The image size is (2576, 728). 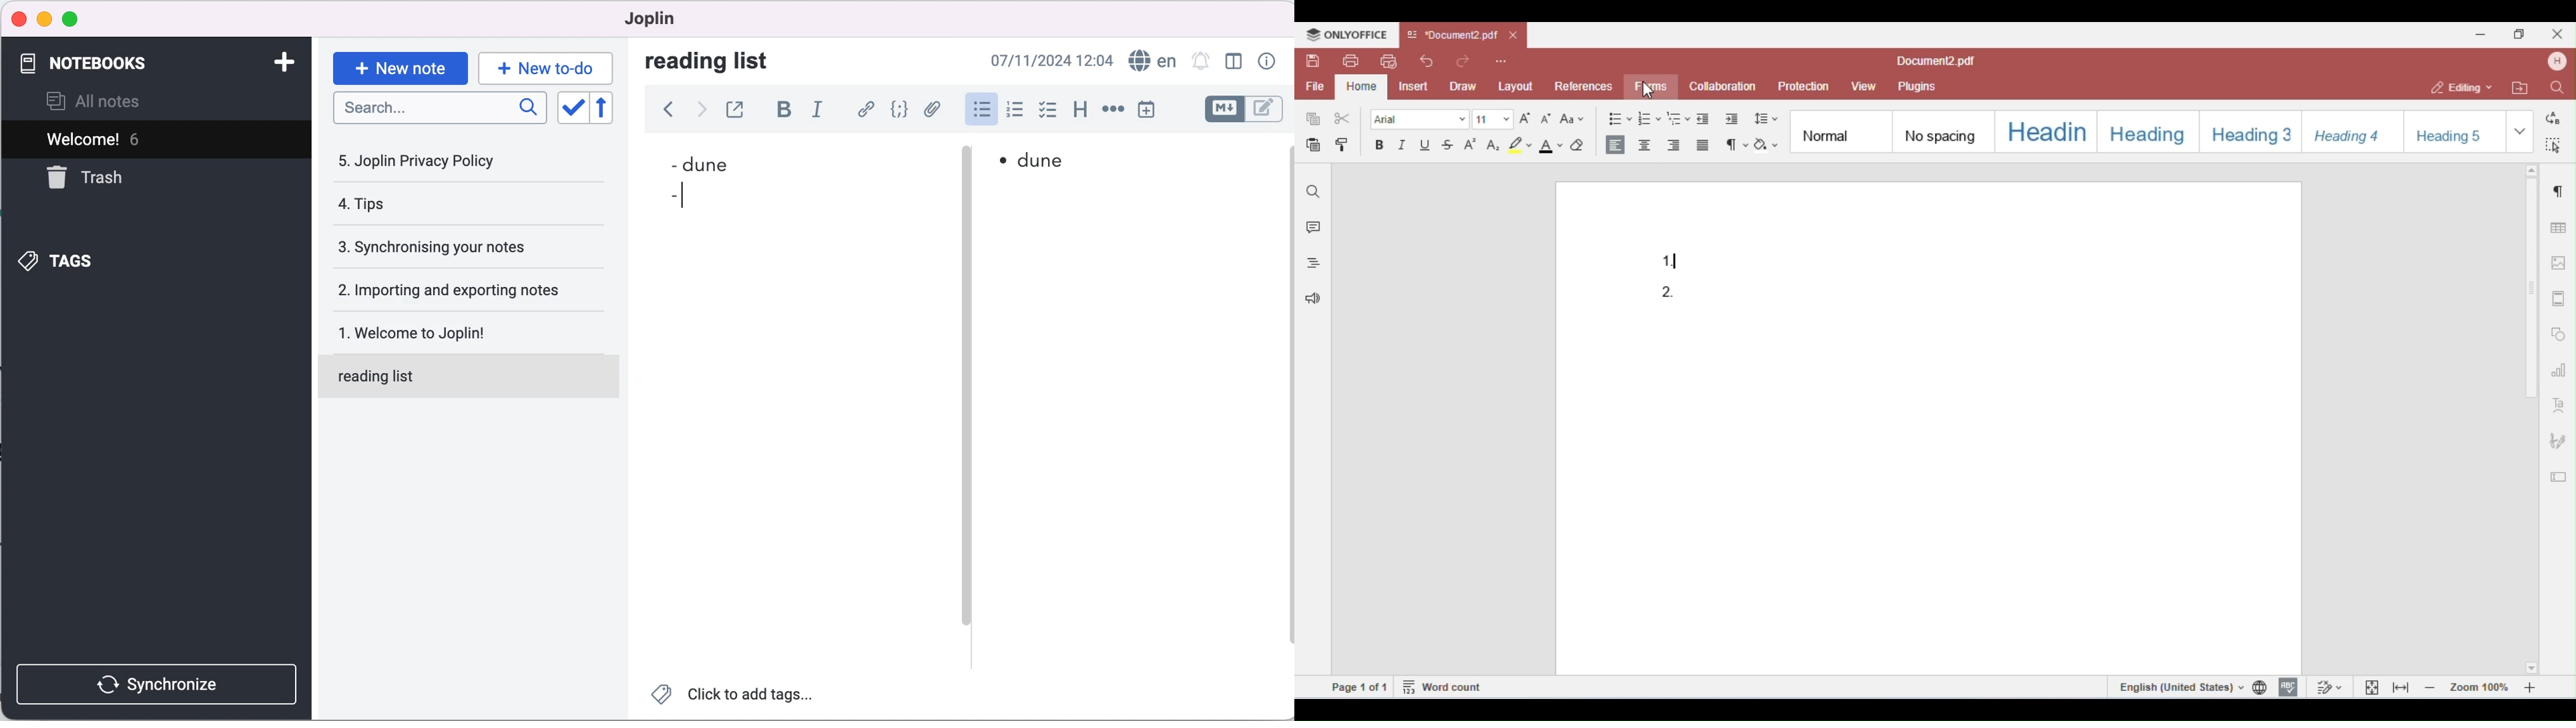 What do you see at coordinates (1240, 109) in the screenshot?
I see `toggle editors` at bounding box center [1240, 109].